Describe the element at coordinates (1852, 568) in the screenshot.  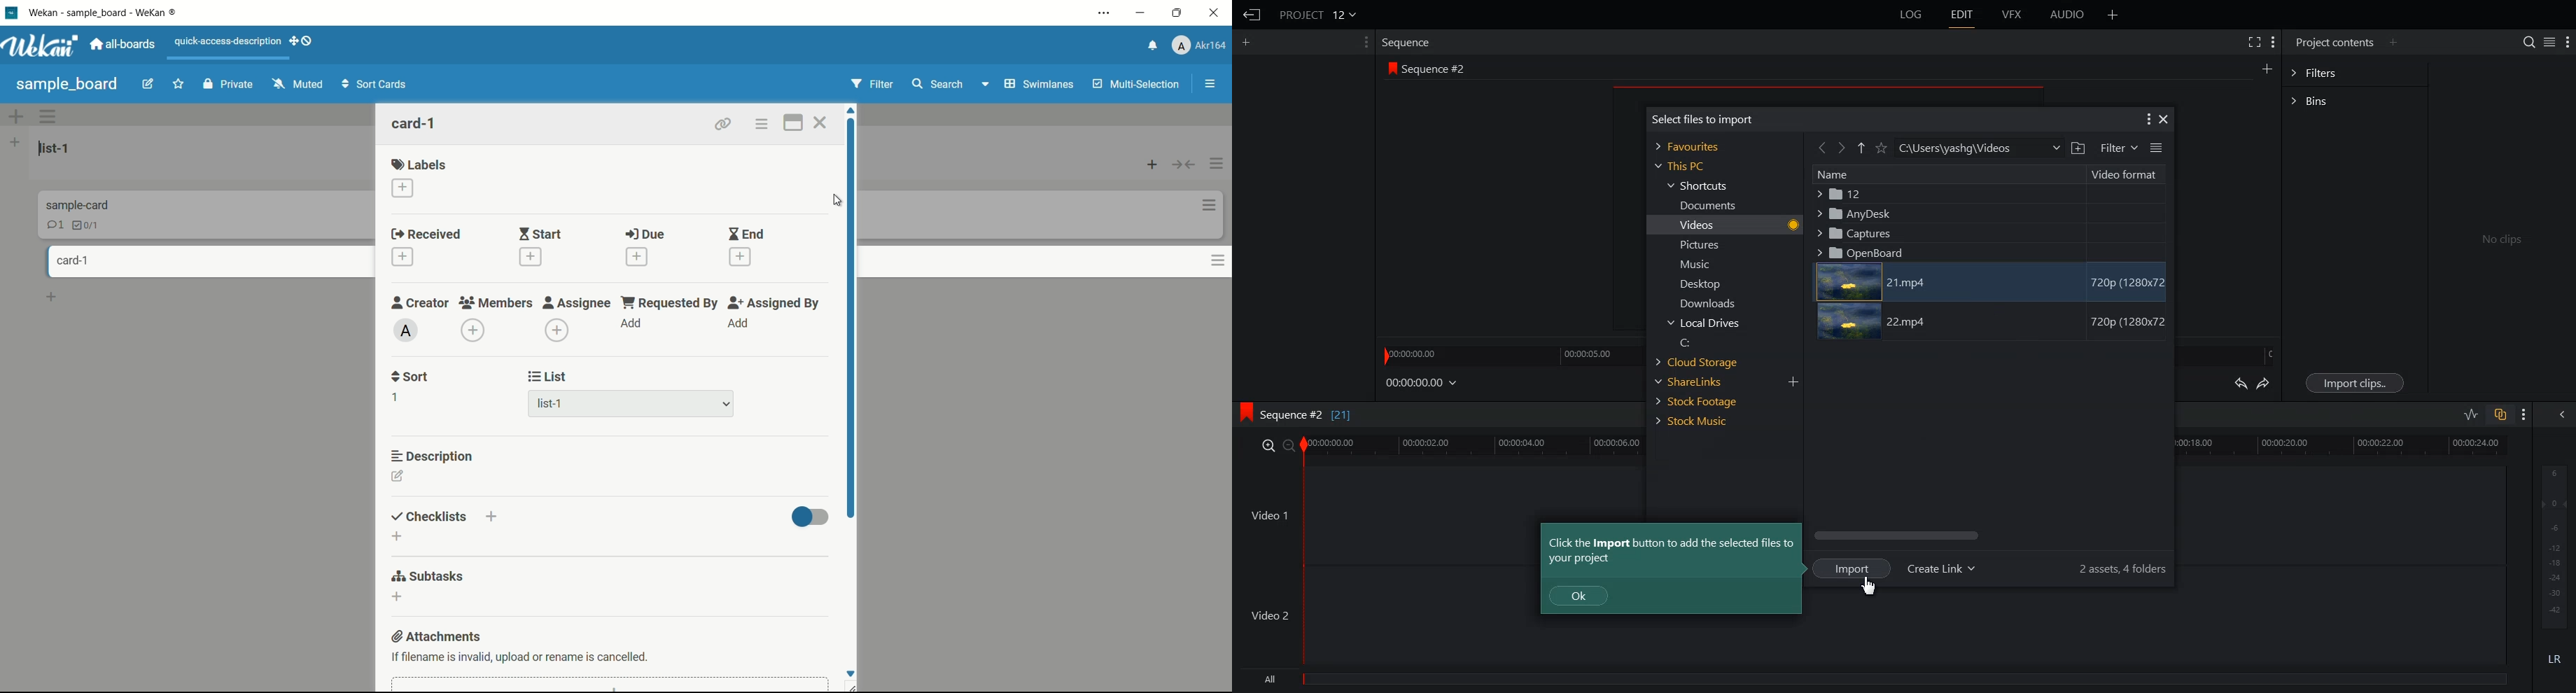
I see `Import` at that location.